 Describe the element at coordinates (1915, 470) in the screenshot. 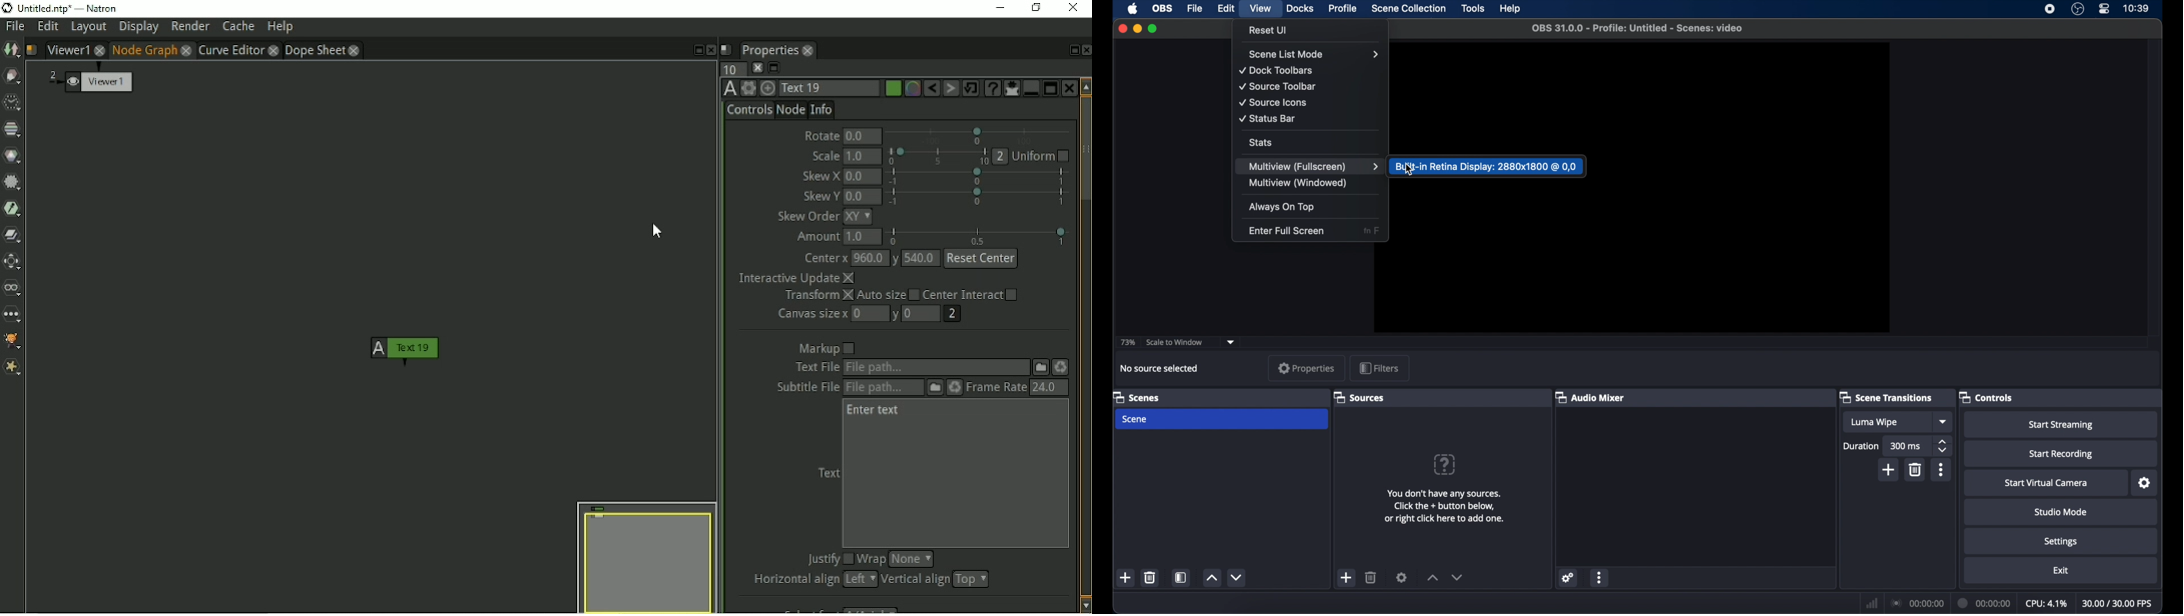

I see `delete` at that location.